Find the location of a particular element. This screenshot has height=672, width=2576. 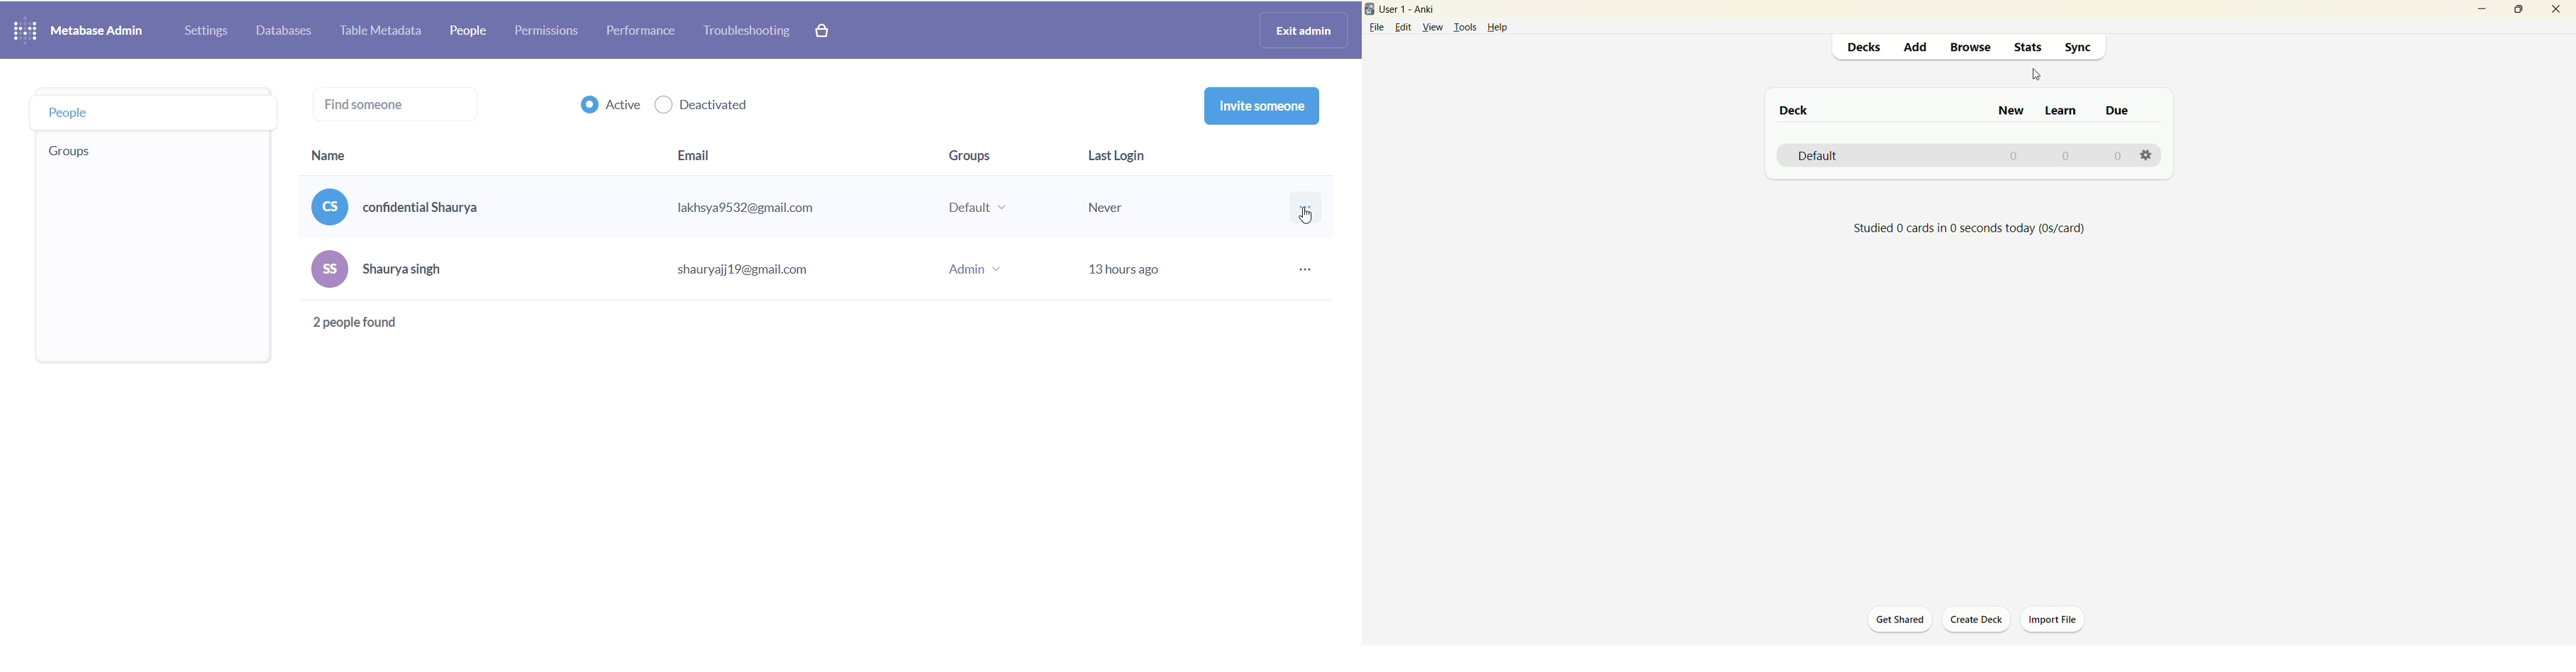

0 is located at coordinates (2066, 156).